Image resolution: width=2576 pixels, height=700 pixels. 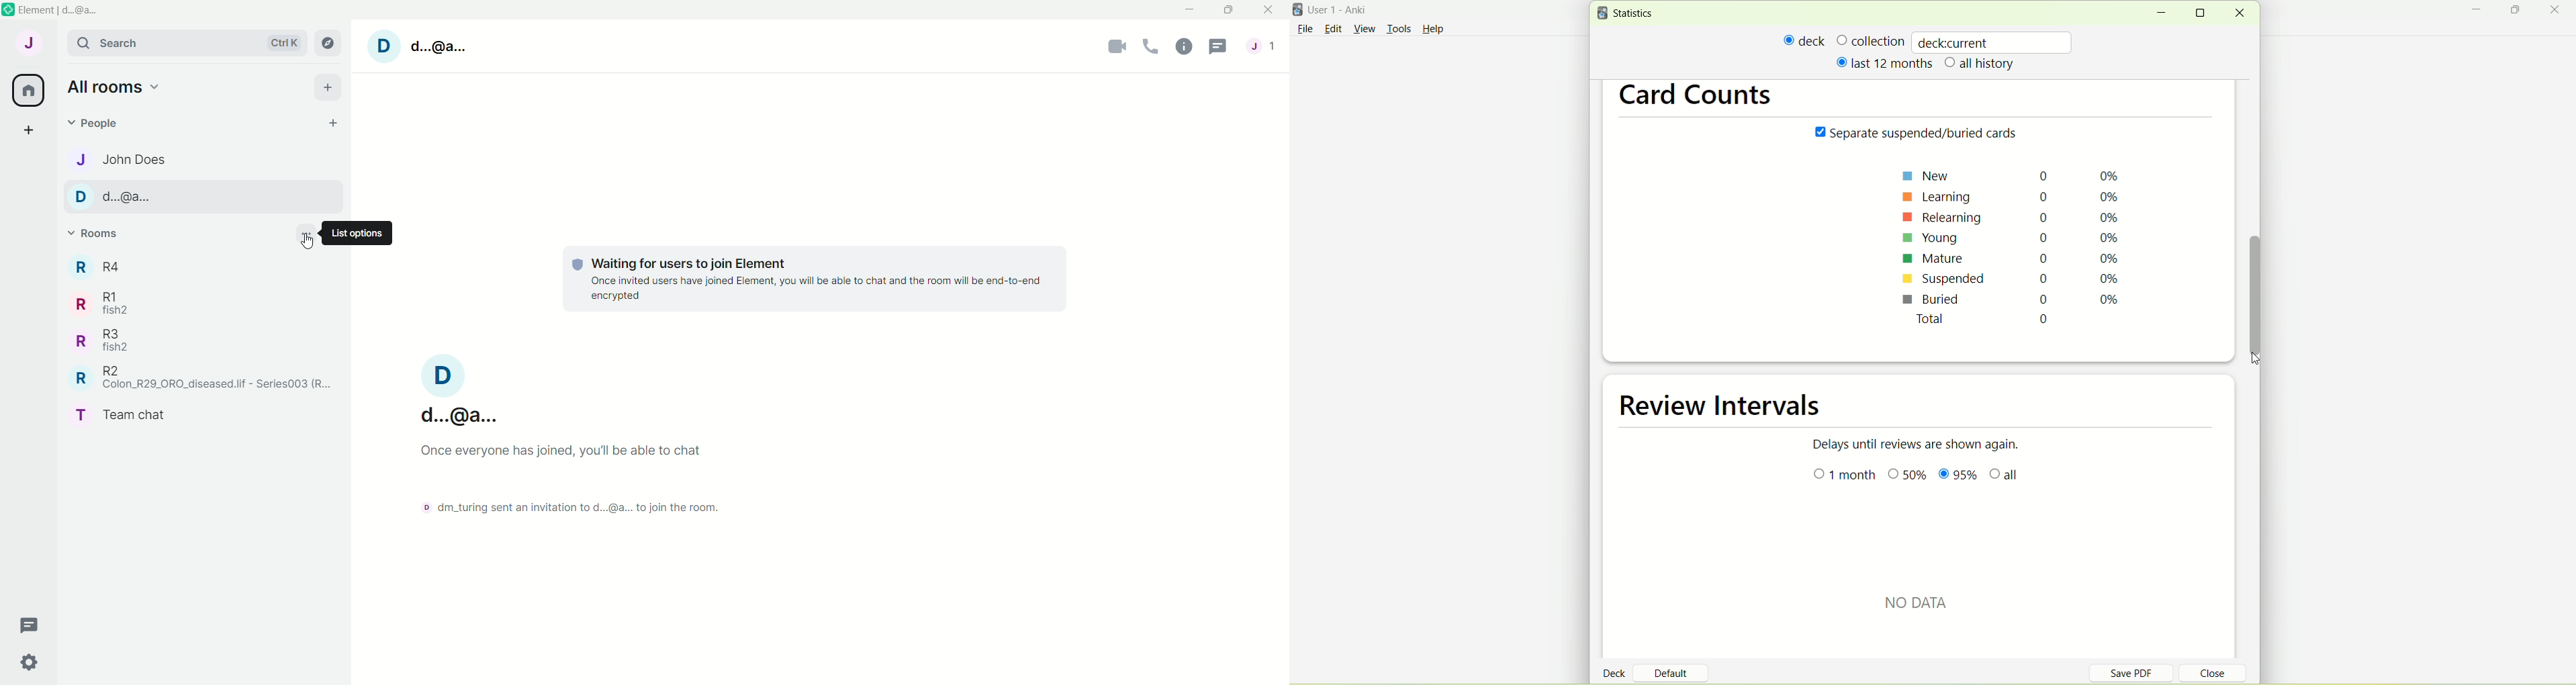 What do you see at coordinates (1616, 672) in the screenshot?
I see `deck` at bounding box center [1616, 672].